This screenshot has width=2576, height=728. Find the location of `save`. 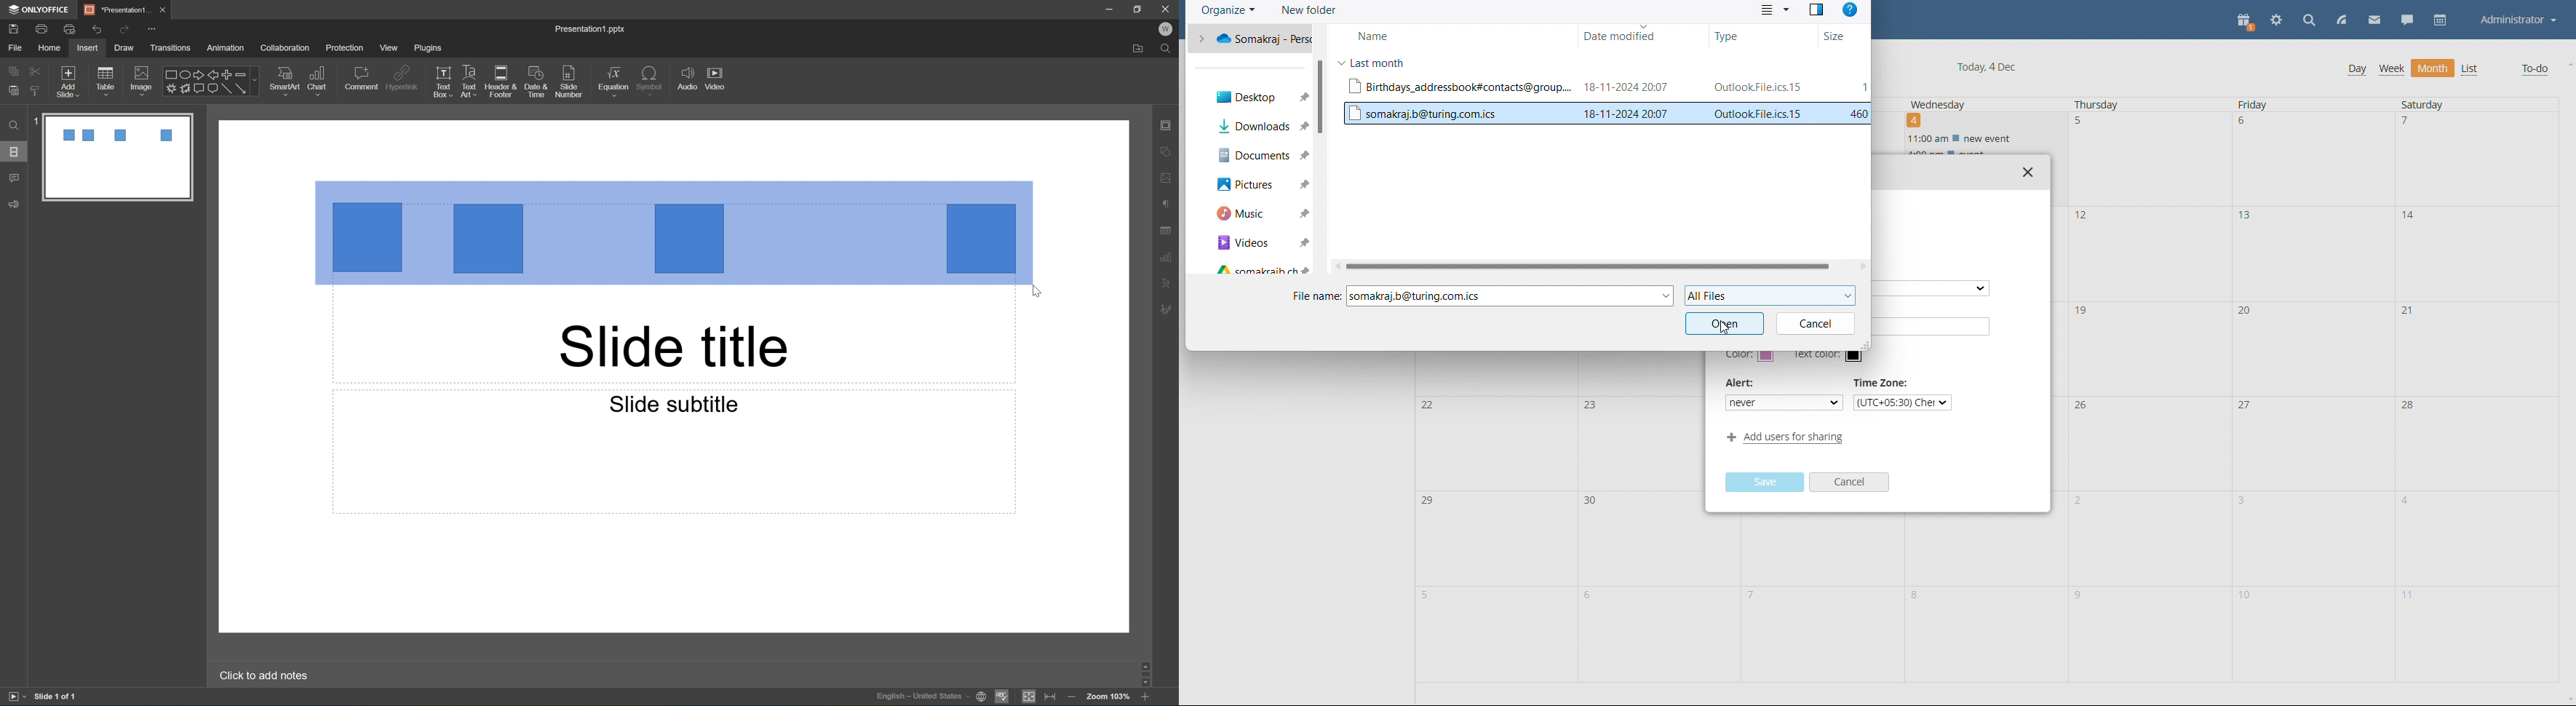

save is located at coordinates (12, 28).